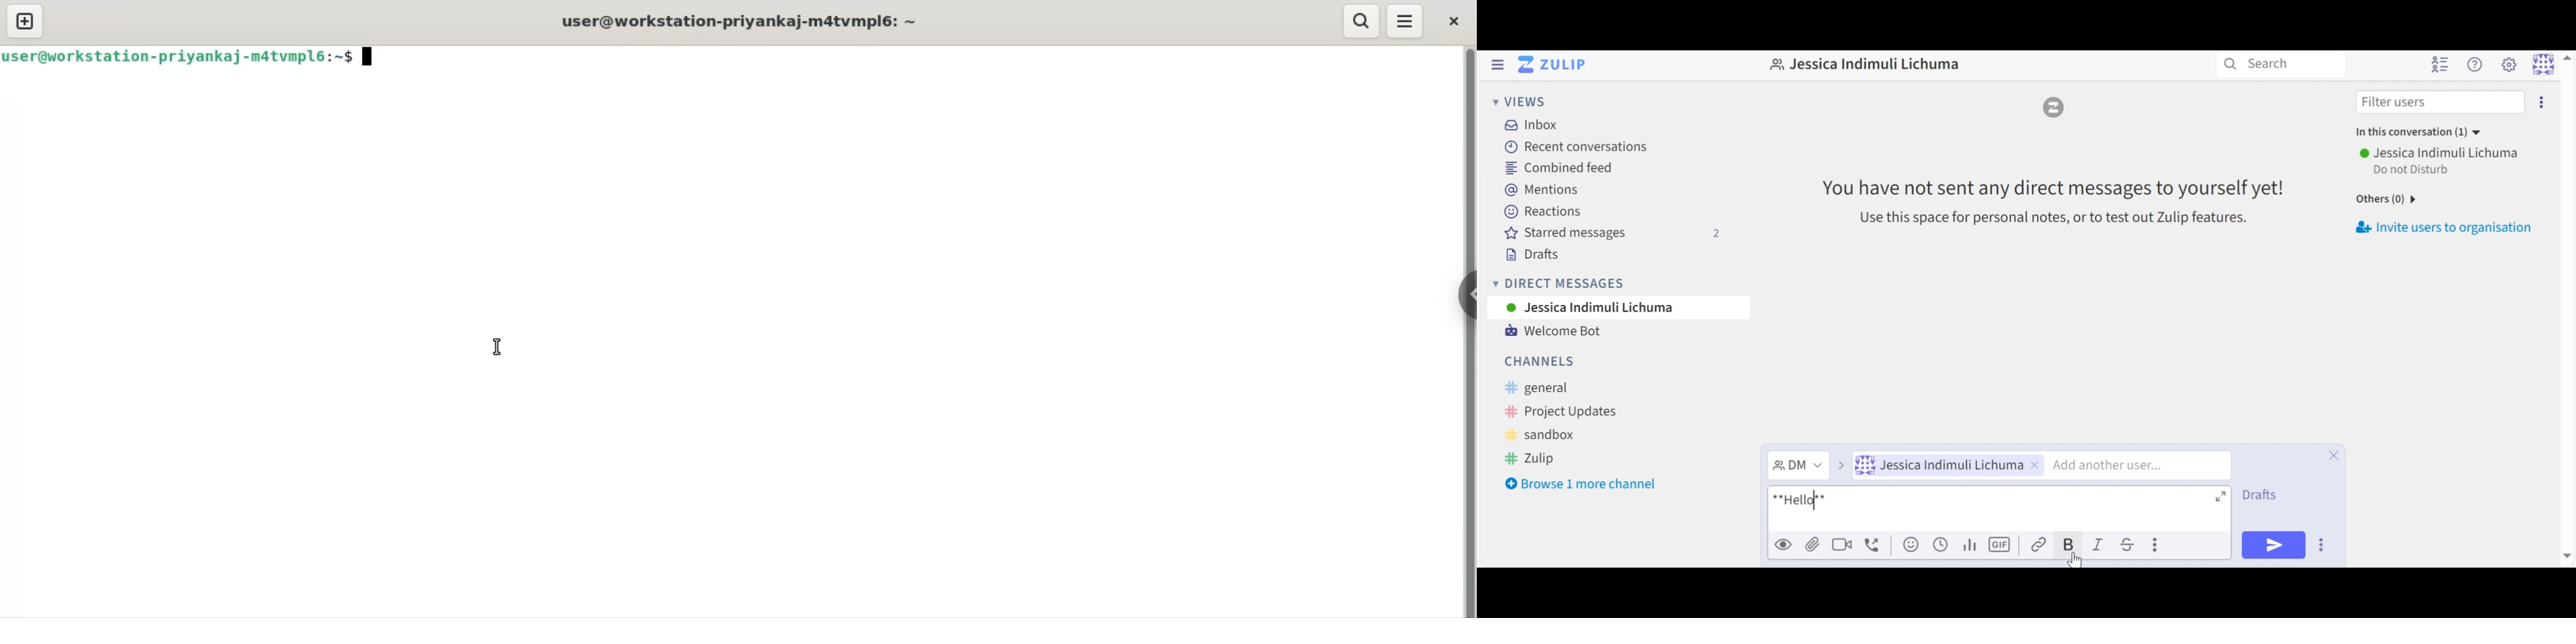 This screenshot has height=644, width=2576. Describe the element at coordinates (2509, 65) in the screenshot. I see `Main menu` at that location.